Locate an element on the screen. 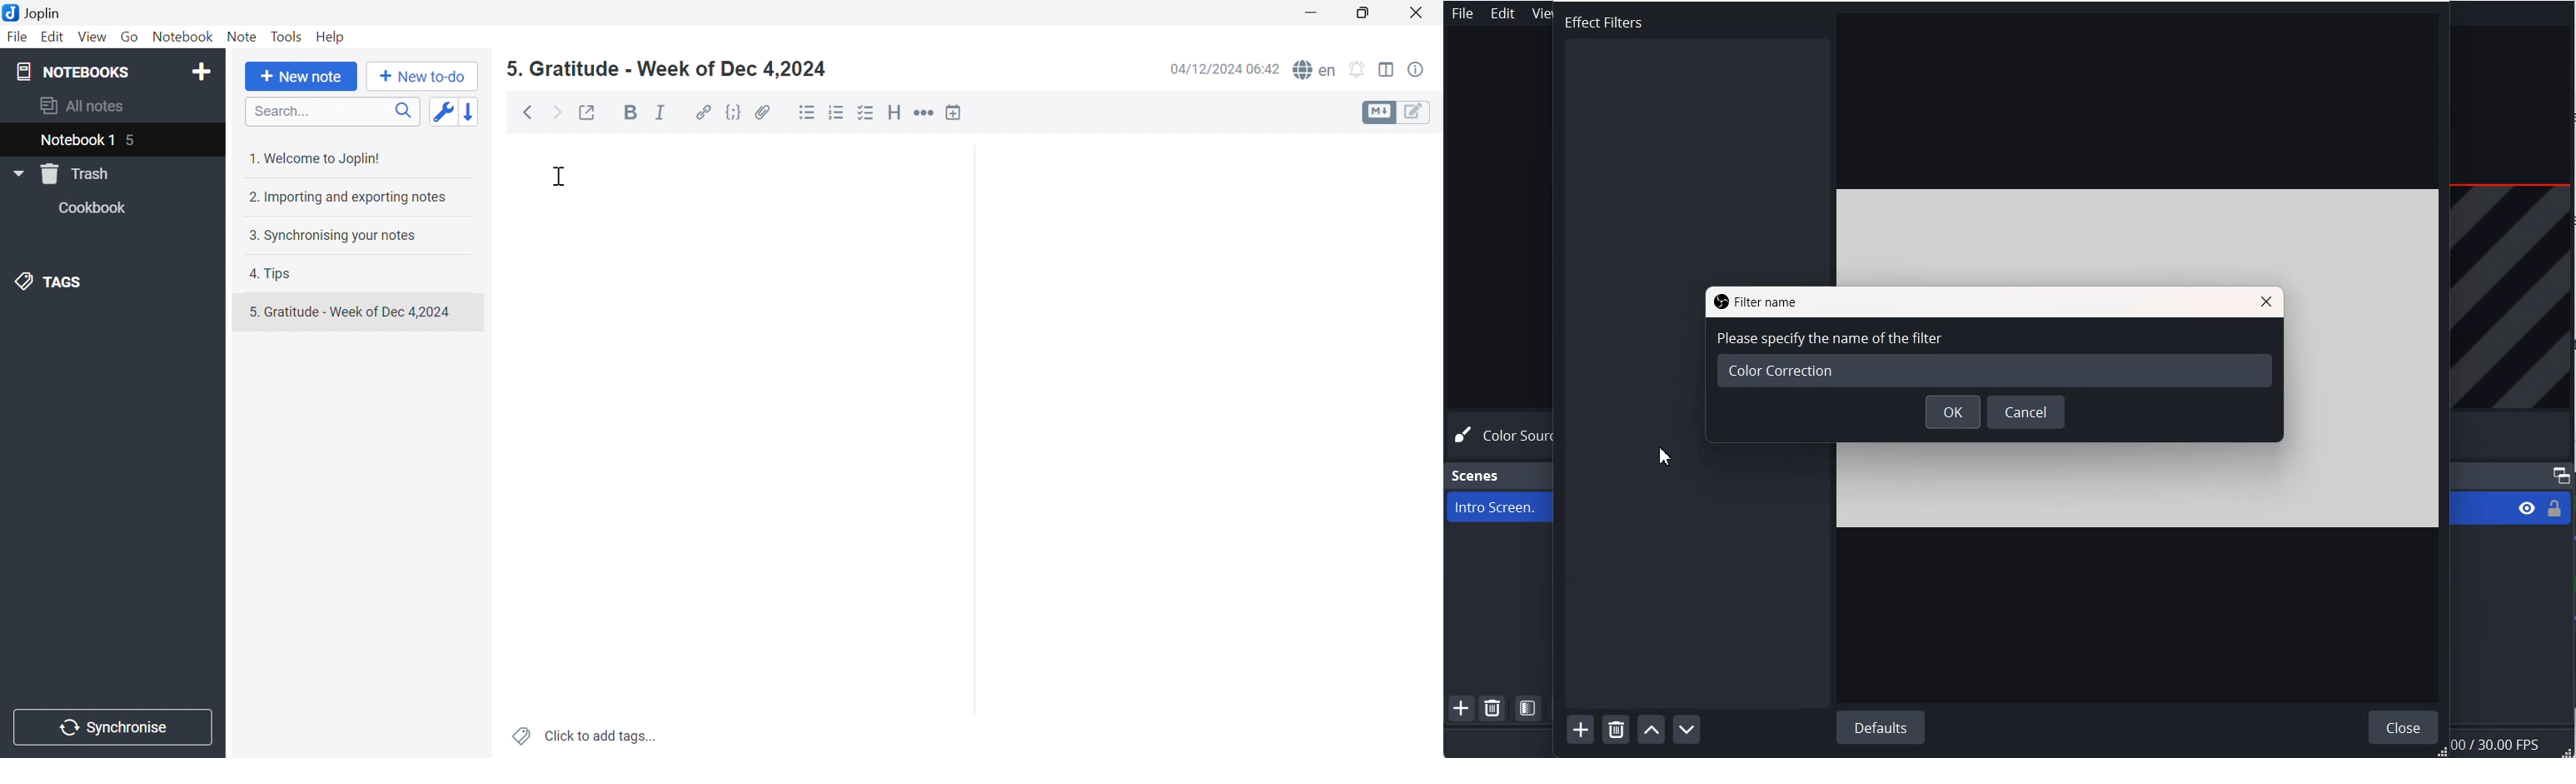 The image size is (2576, 784). Toggle editors is located at coordinates (1399, 114).